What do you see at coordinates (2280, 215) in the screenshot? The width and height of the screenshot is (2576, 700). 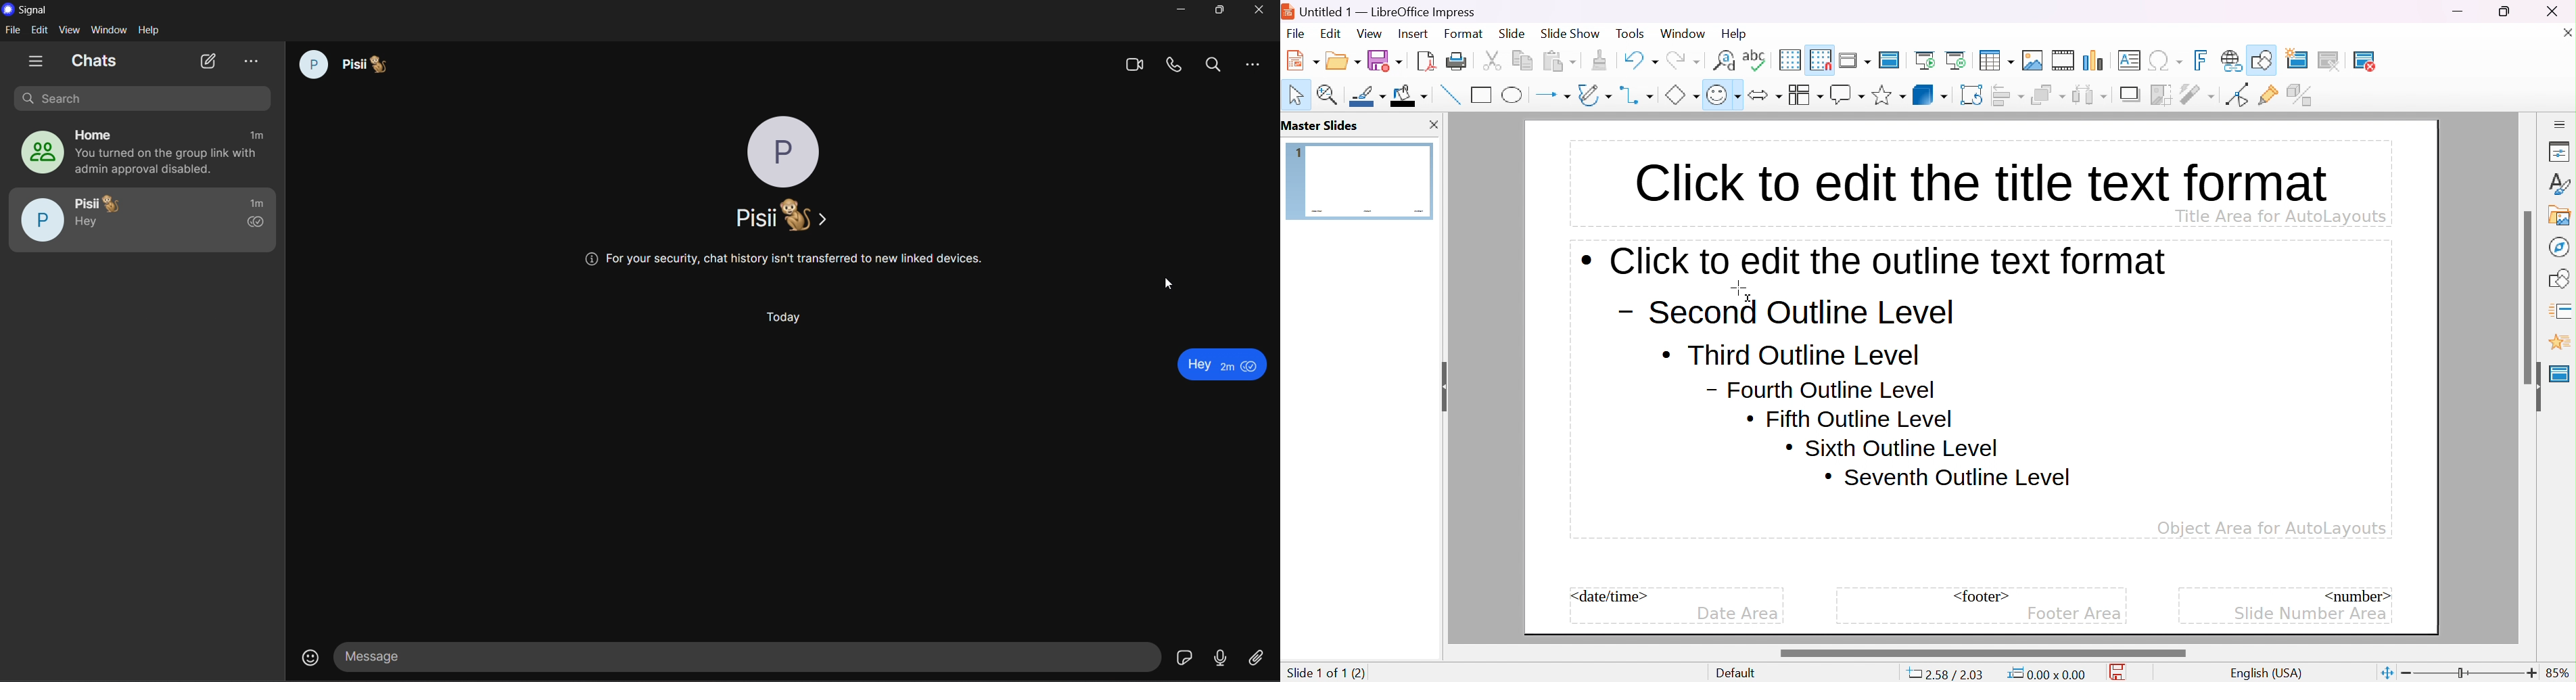 I see `title area for autolayouts` at bounding box center [2280, 215].